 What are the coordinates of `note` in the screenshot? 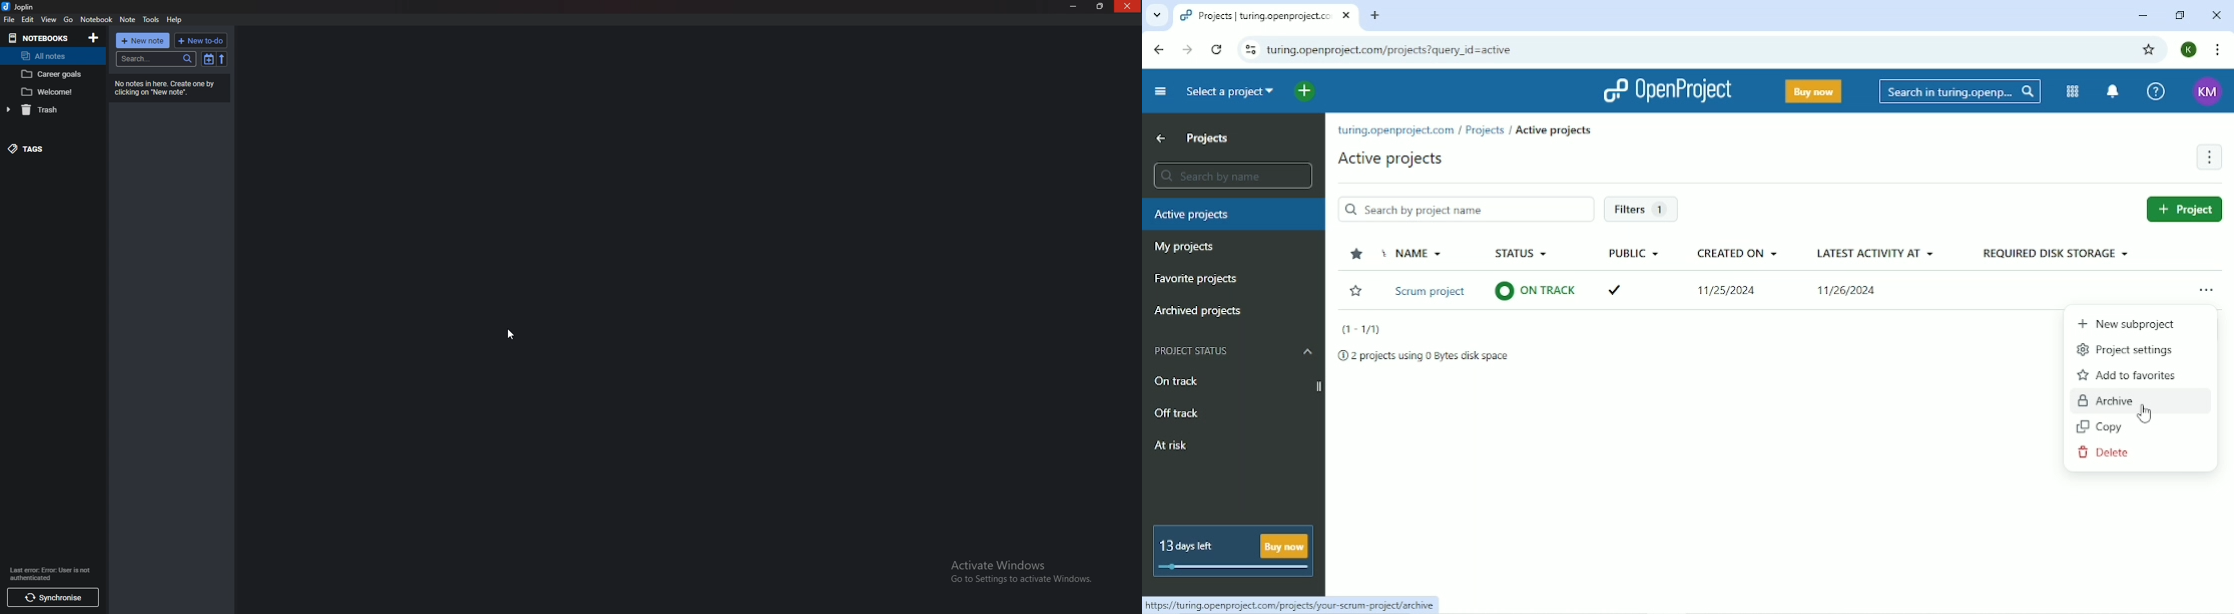 It's located at (50, 93).